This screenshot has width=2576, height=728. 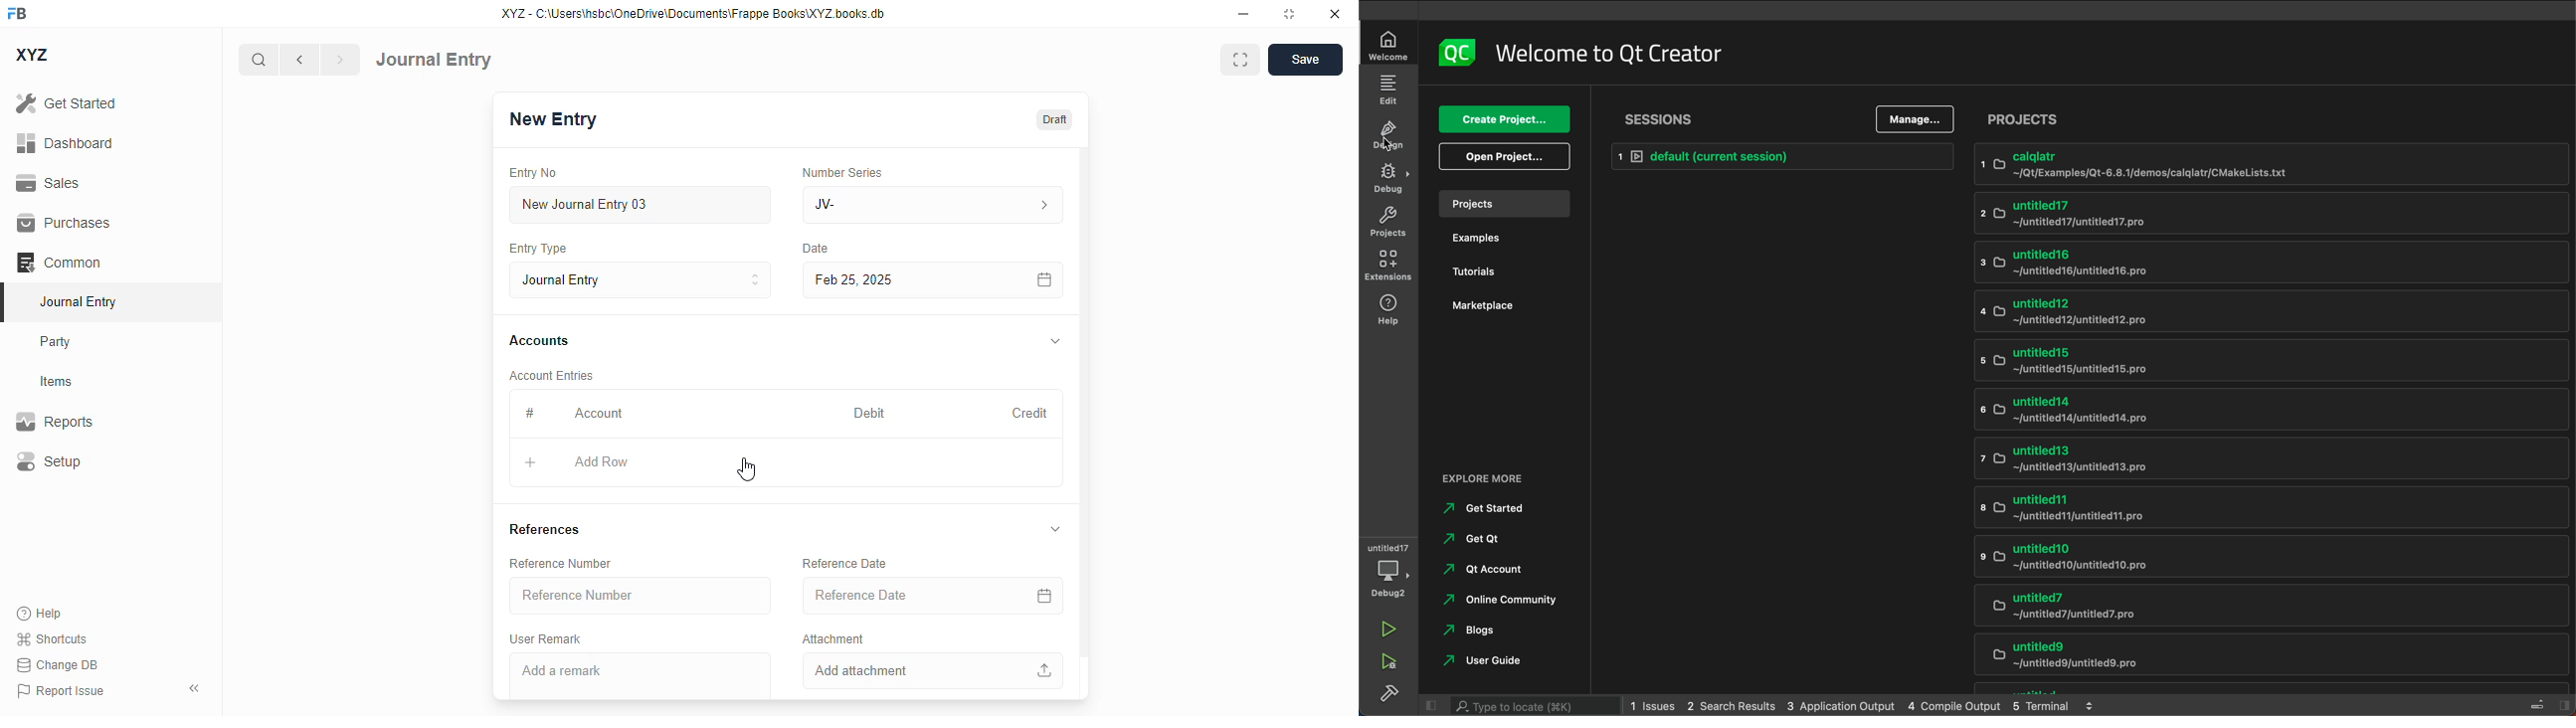 I want to click on next, so click(x=341, y=60).